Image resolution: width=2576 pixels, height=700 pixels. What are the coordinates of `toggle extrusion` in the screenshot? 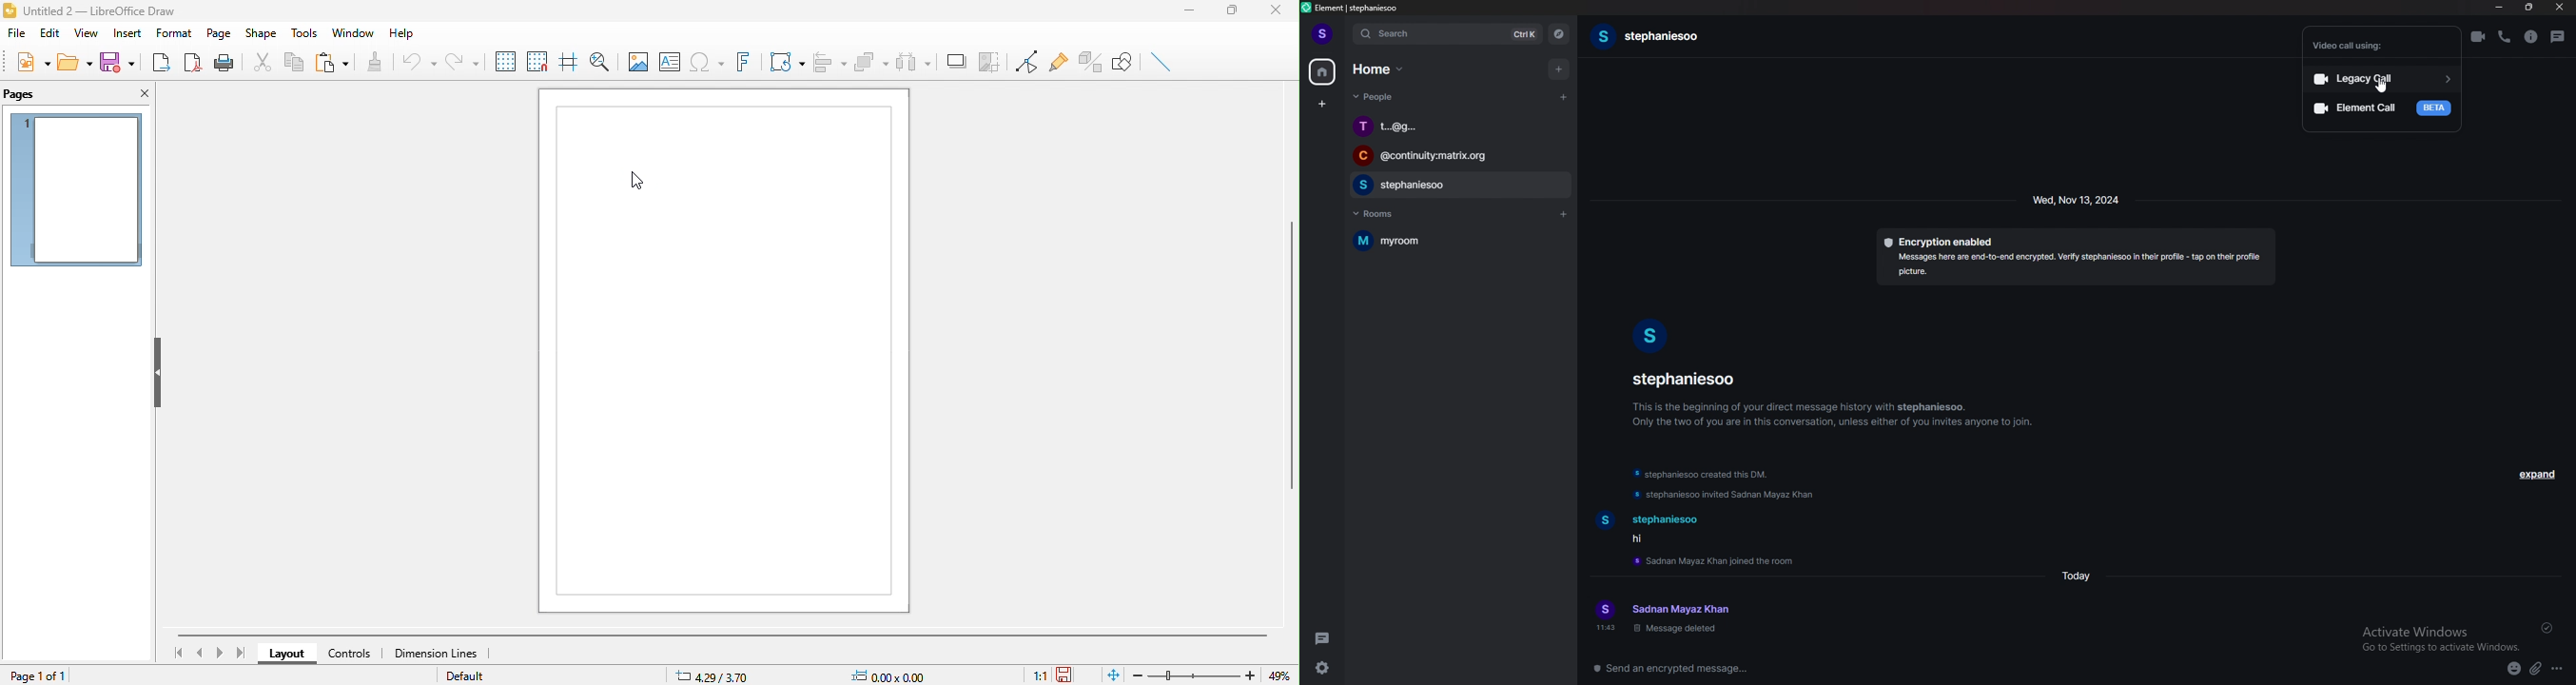 It's located at (1090, 62).